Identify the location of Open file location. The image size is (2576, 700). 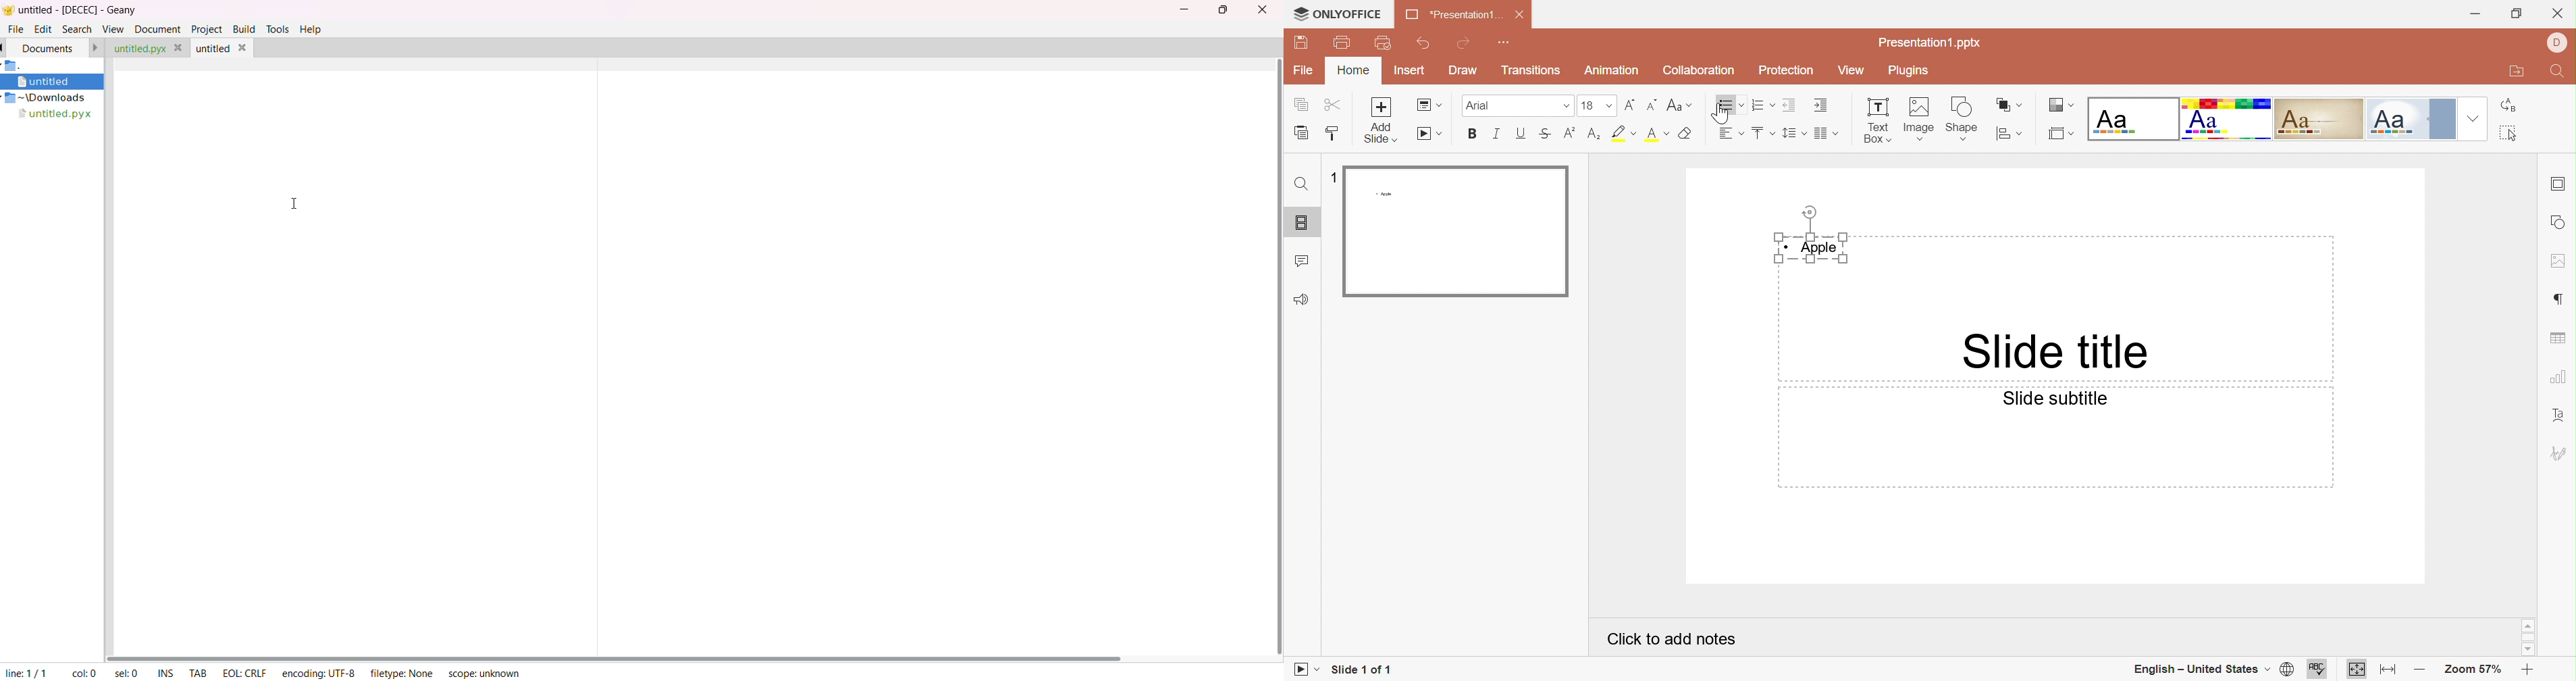
(2520, 74).